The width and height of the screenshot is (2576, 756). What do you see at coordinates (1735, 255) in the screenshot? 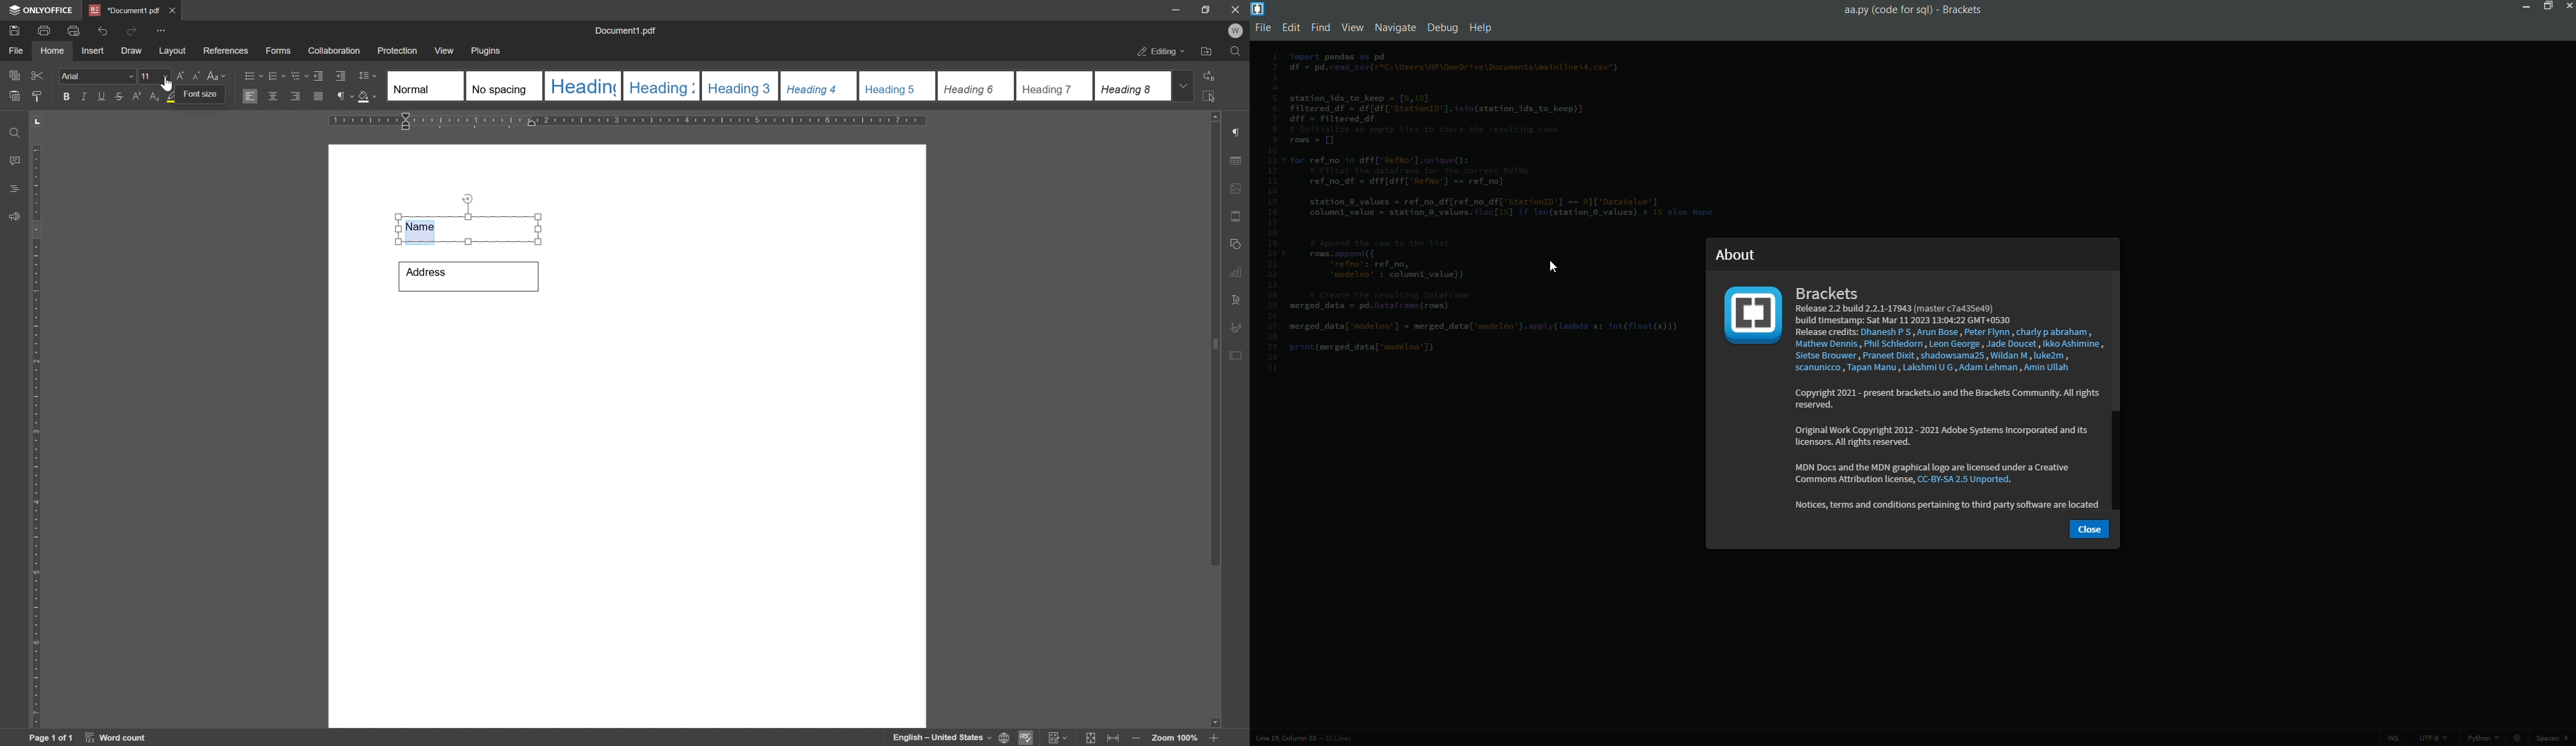
I see `about` at bounding box center [1735, 255].